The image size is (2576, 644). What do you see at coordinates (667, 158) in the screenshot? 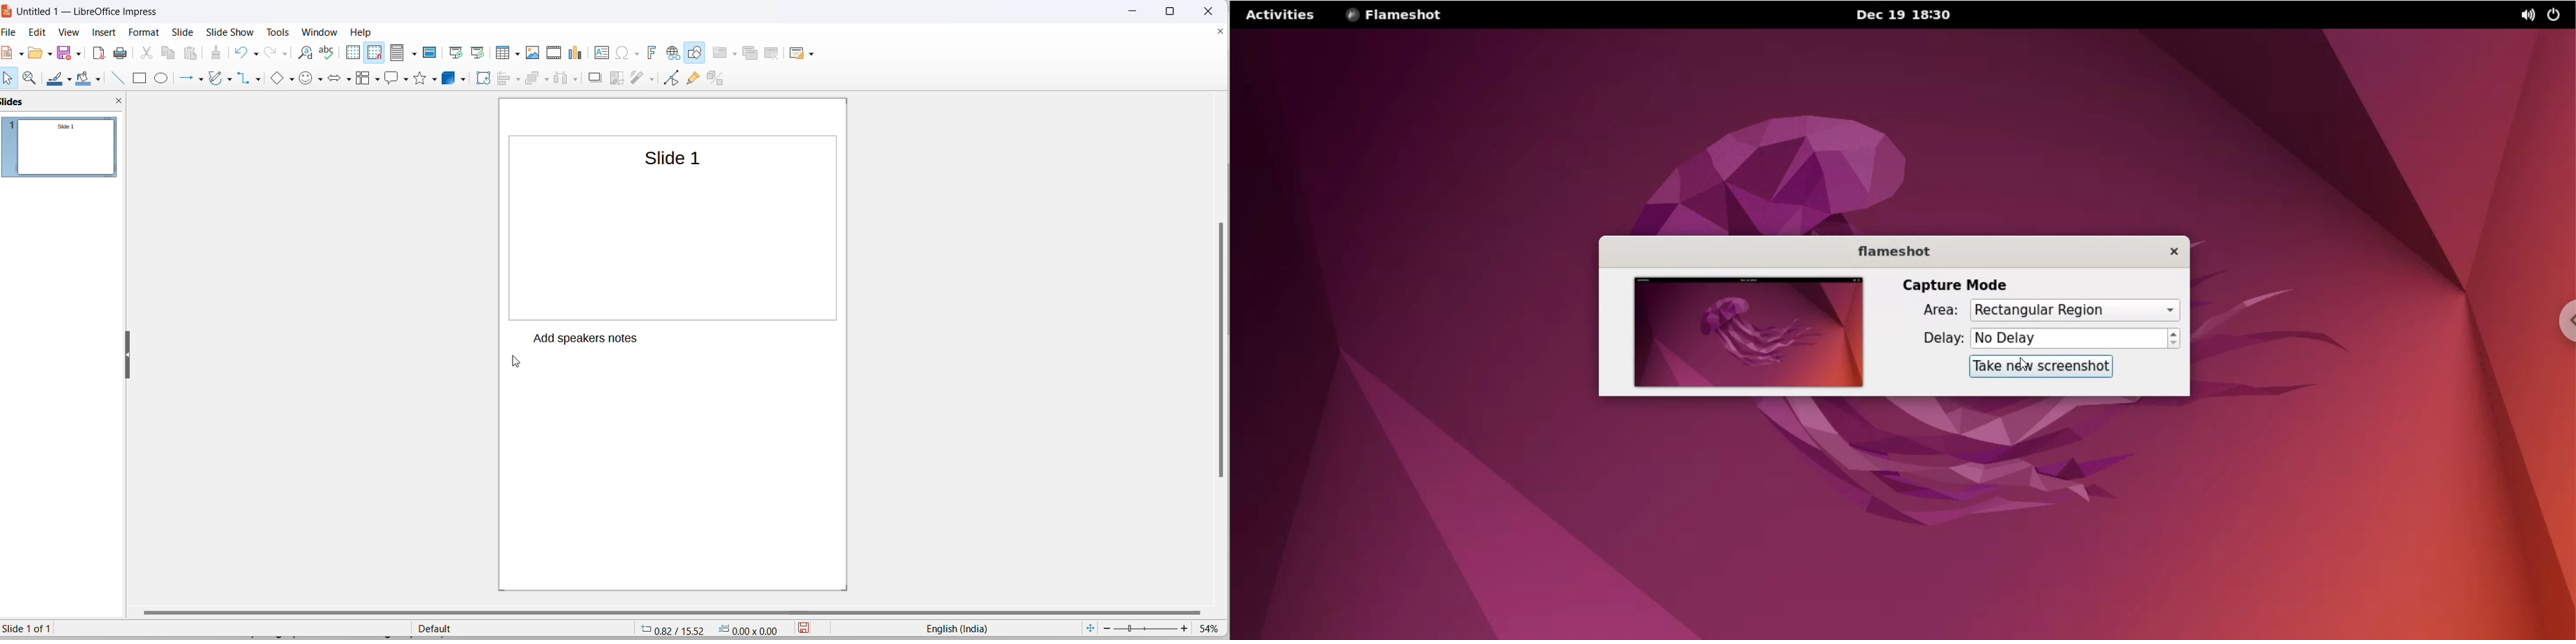
I see `slide title` at bounding box center [667, 158].